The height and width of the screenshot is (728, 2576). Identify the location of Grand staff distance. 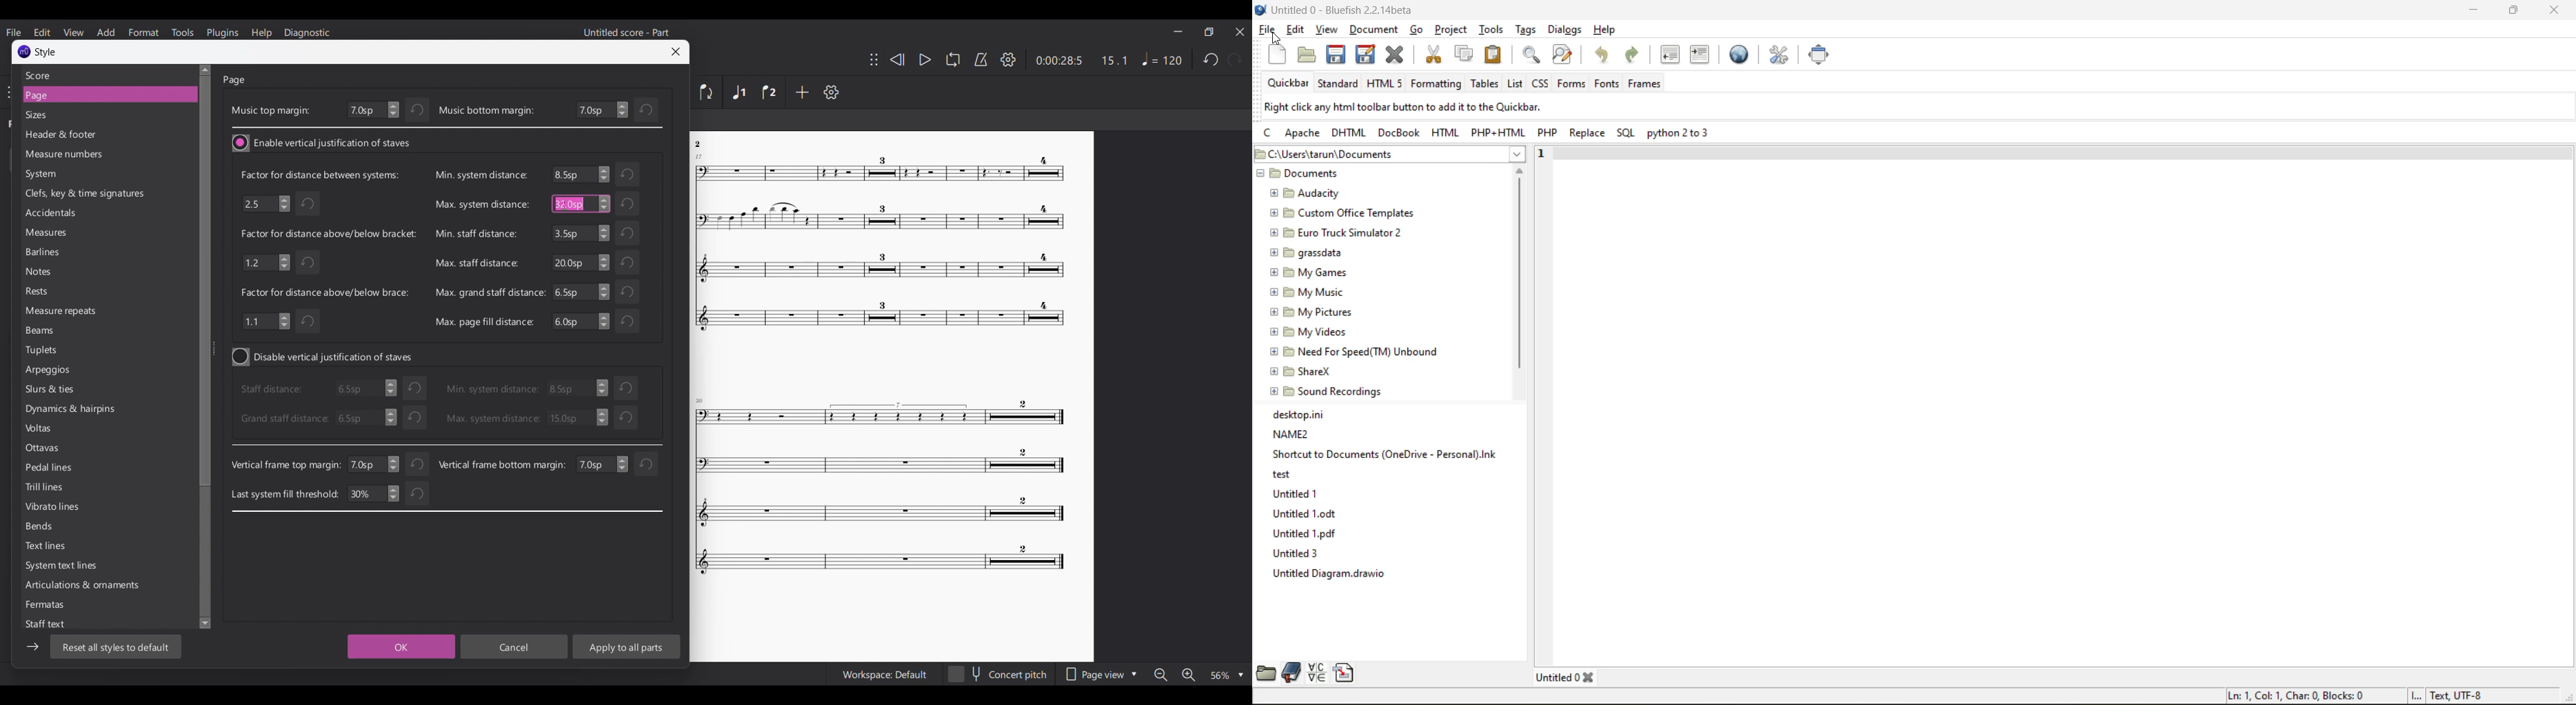
(283, 418).